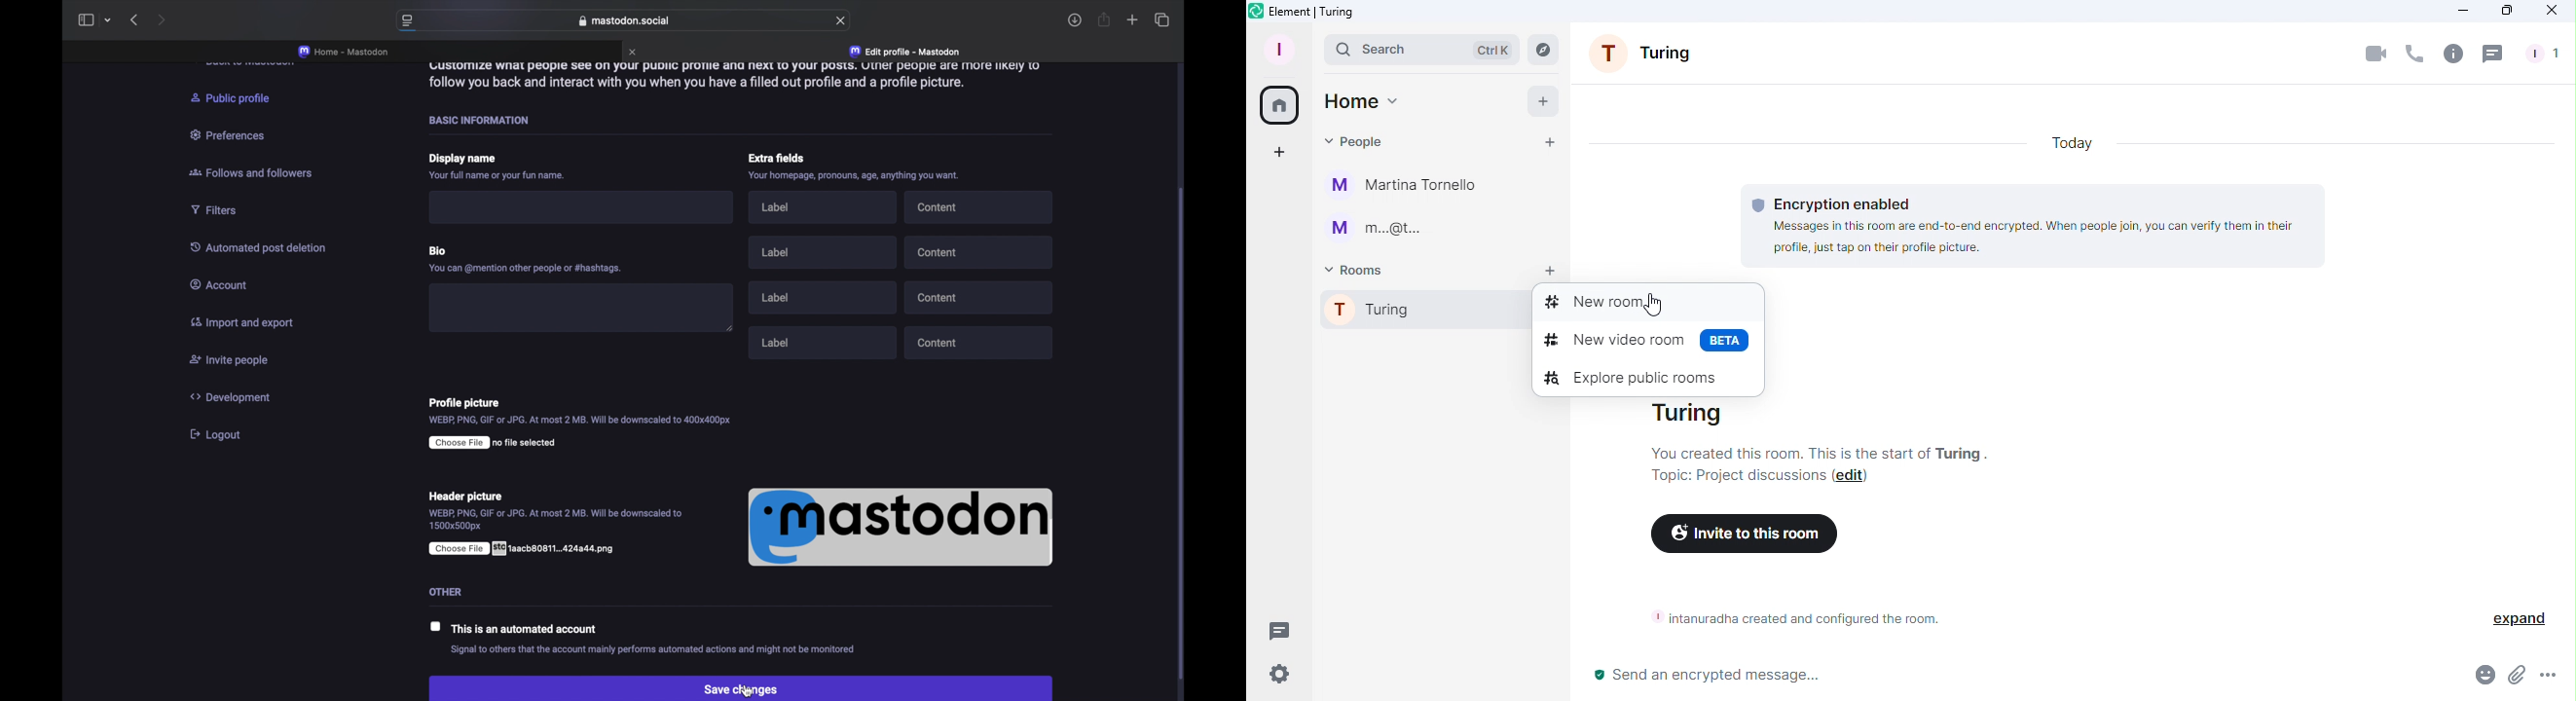  Describe the element at coordinates (1272, 678) in the screenshot. I see `Quick settings` at that location.